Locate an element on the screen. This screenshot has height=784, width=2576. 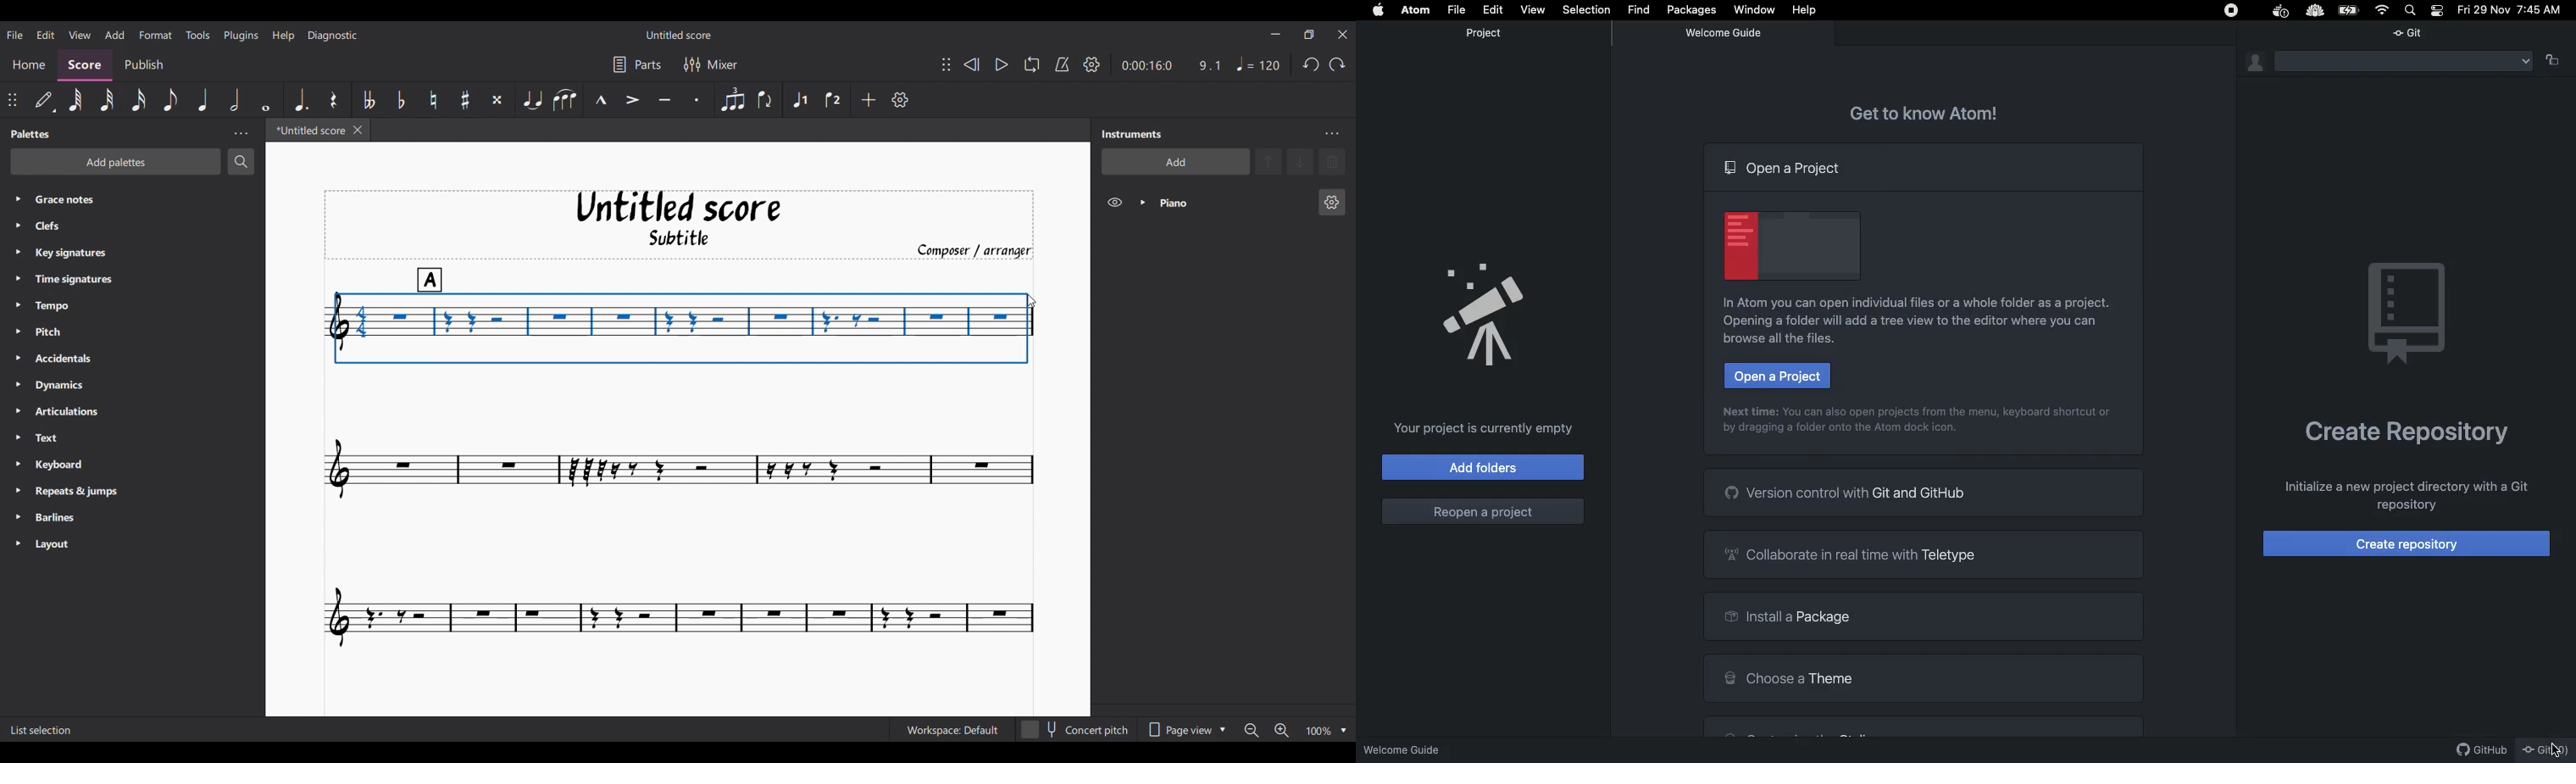
Augmentation dot is located at coordinates (301, 99).